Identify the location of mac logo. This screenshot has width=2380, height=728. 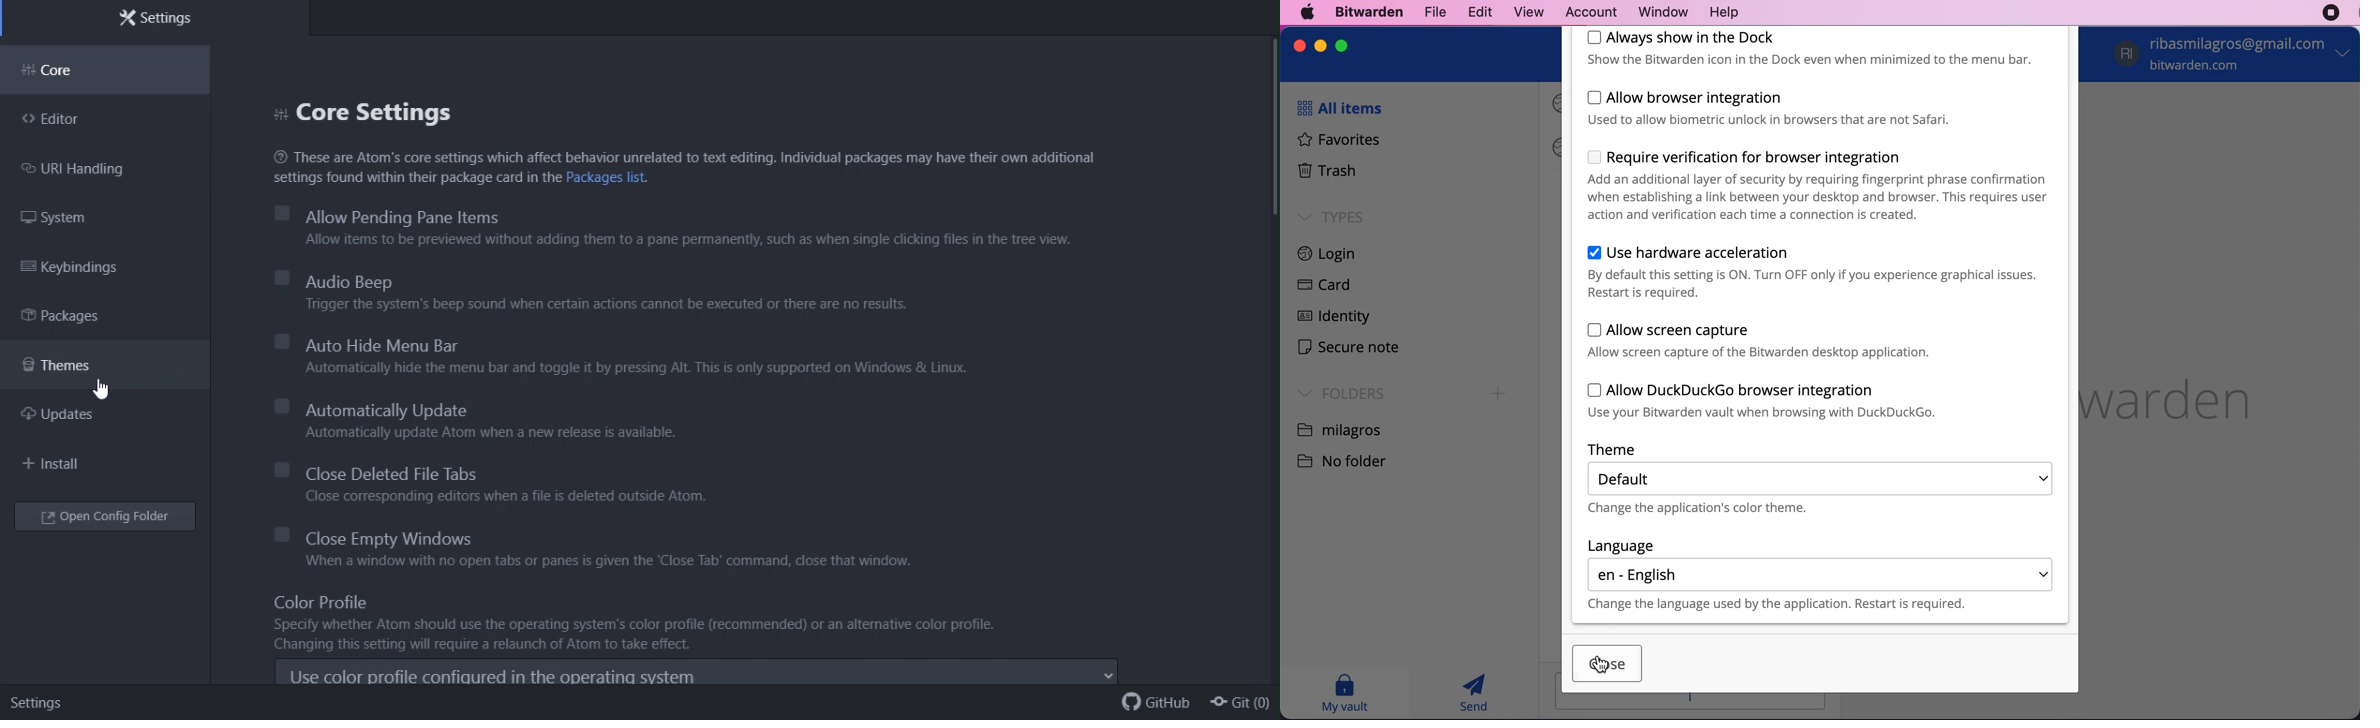
(1309, 12).